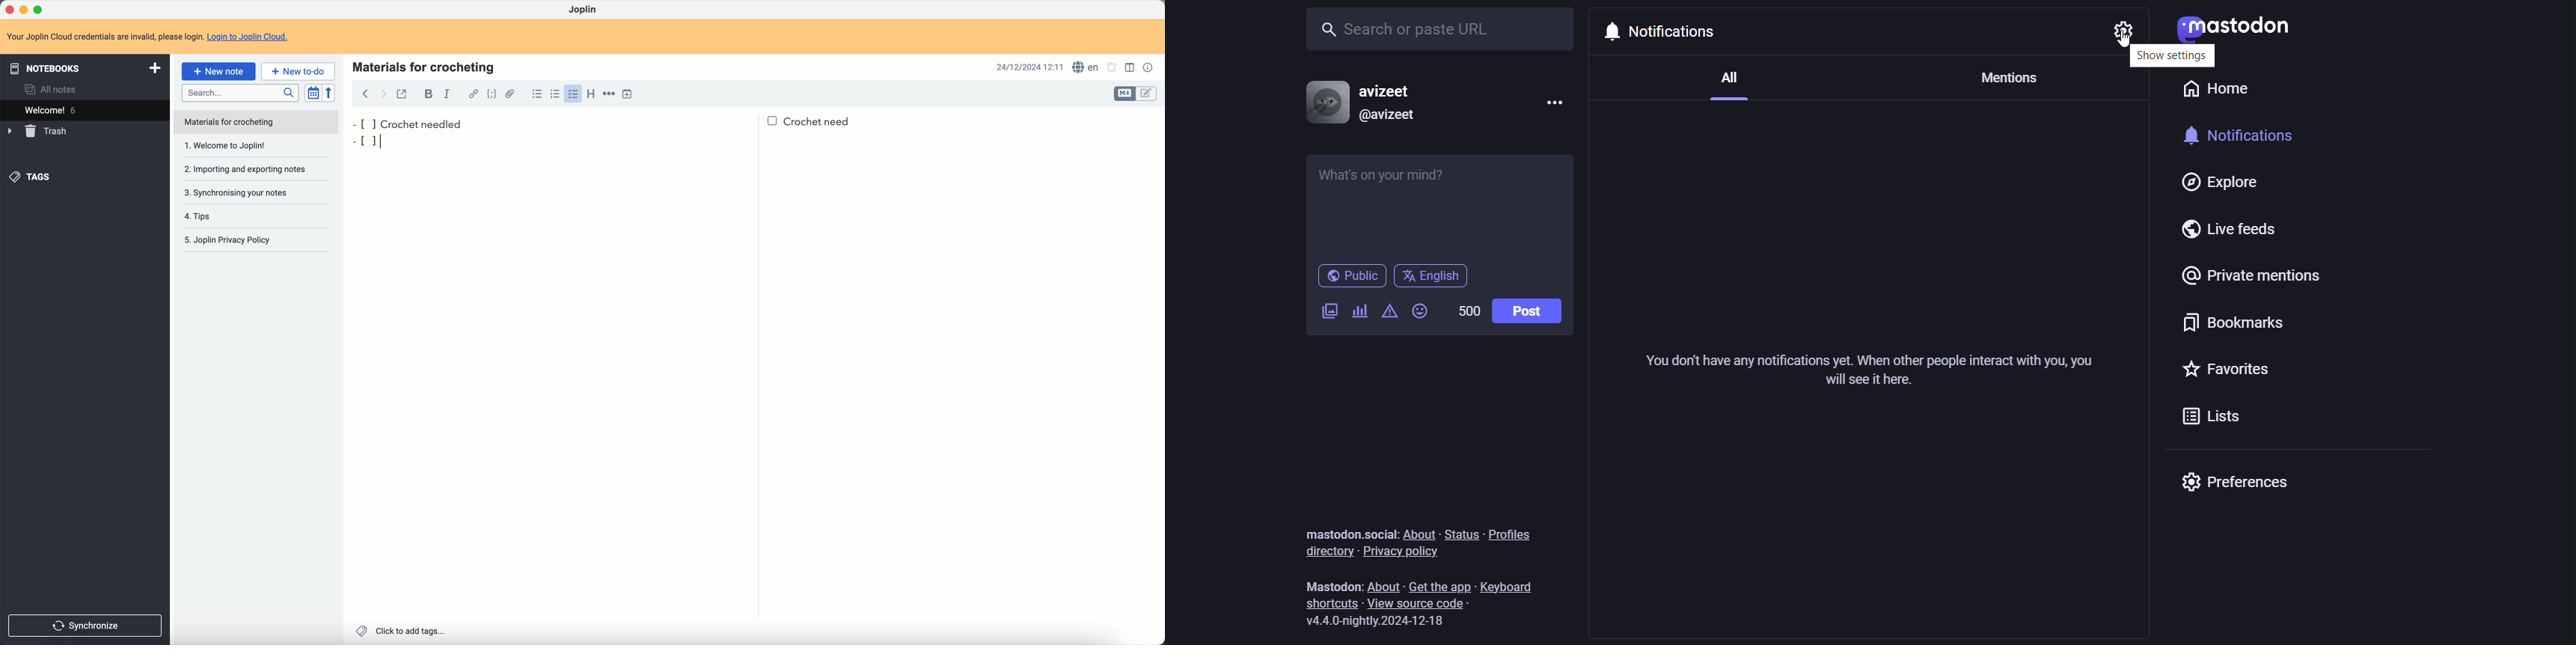 The width and height of the screenshot is (2576, 672). Describe the element at coordinates (148, 36) in the screenshot. I see `note` at that location.